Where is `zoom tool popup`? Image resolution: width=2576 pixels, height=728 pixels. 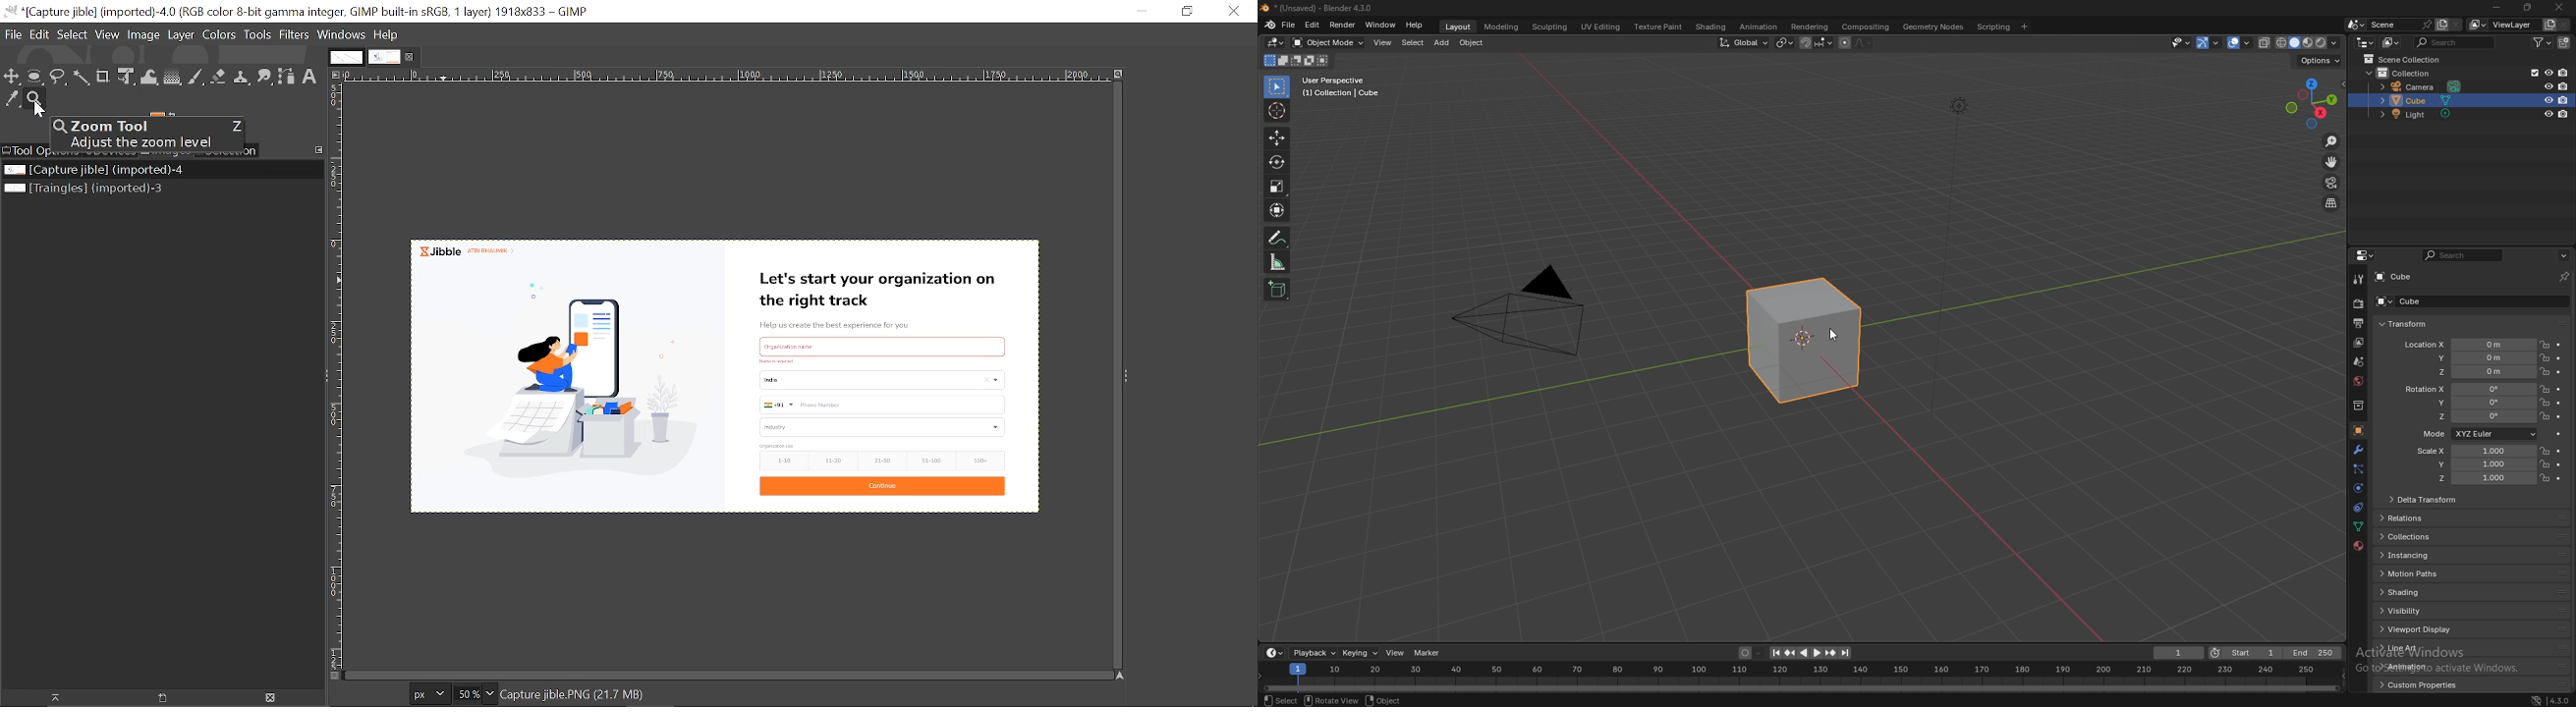 zoom tool popup is located at coordinates (148, 134).